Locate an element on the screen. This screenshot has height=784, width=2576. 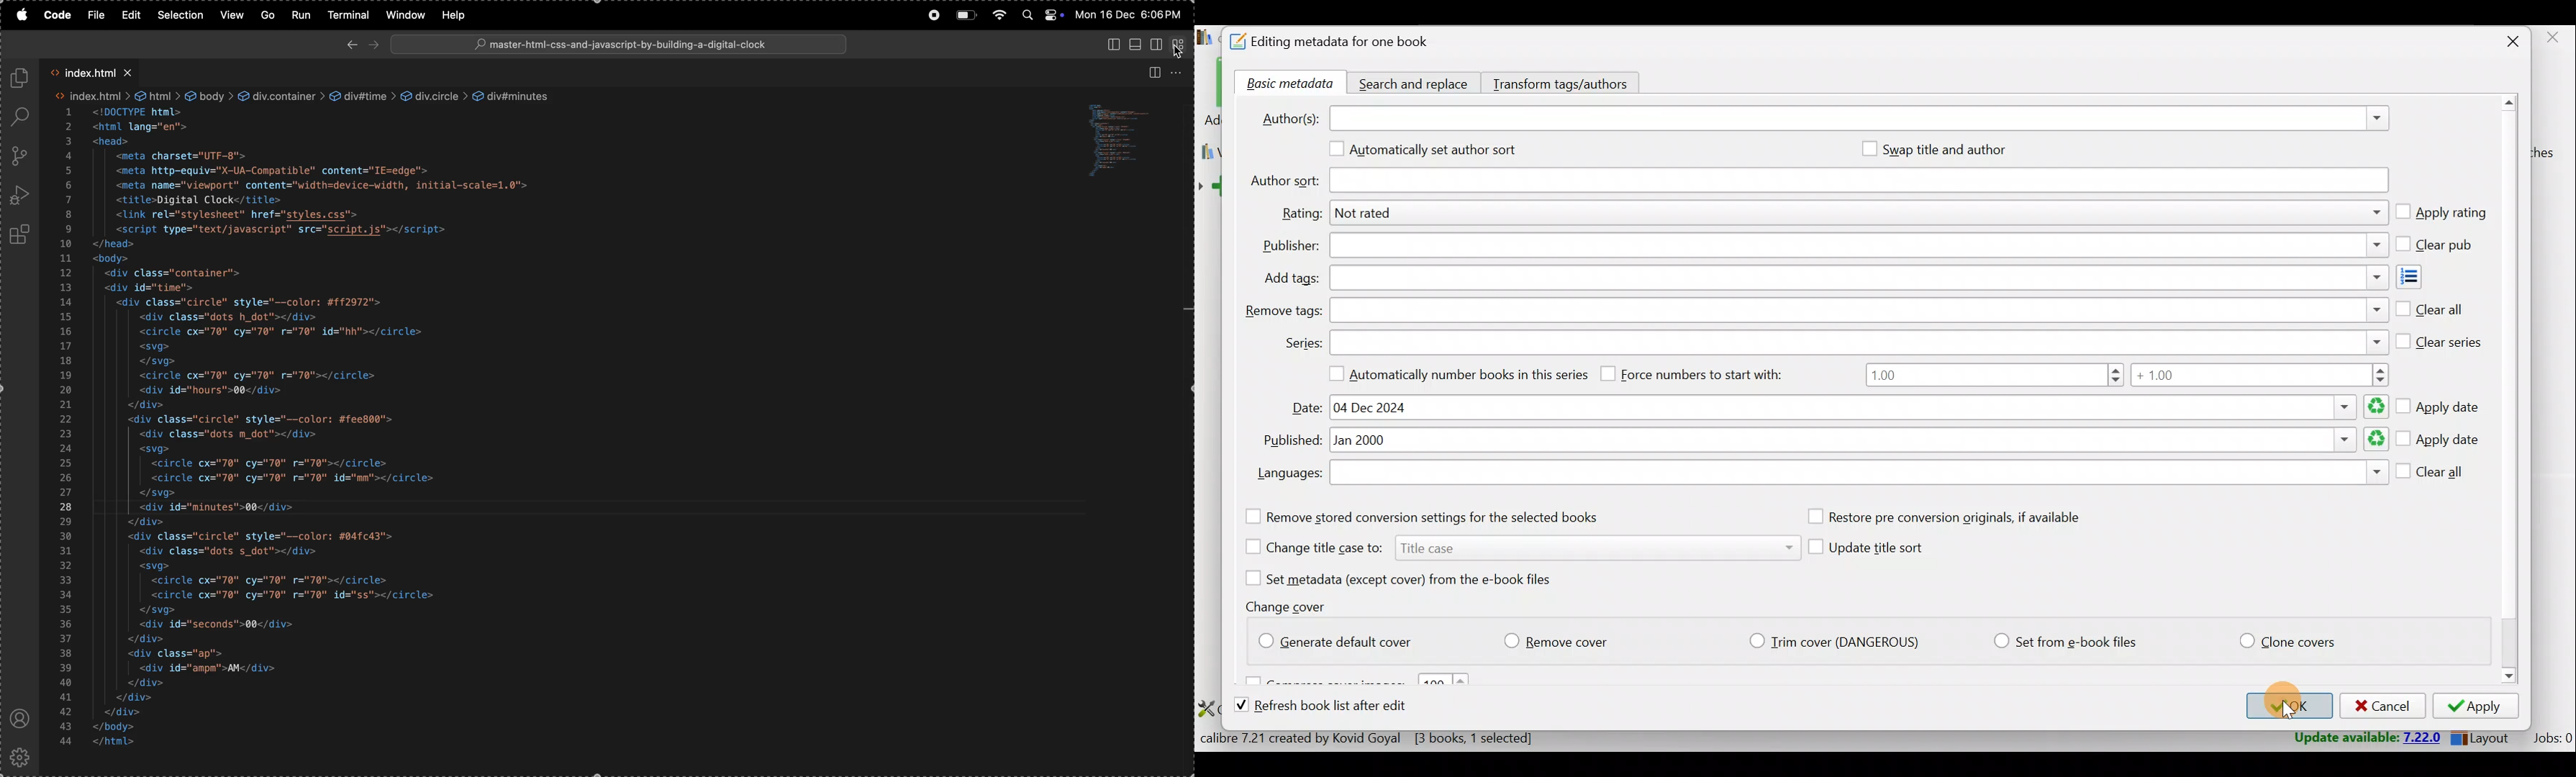
Date is located at coordinates (1856, 407).